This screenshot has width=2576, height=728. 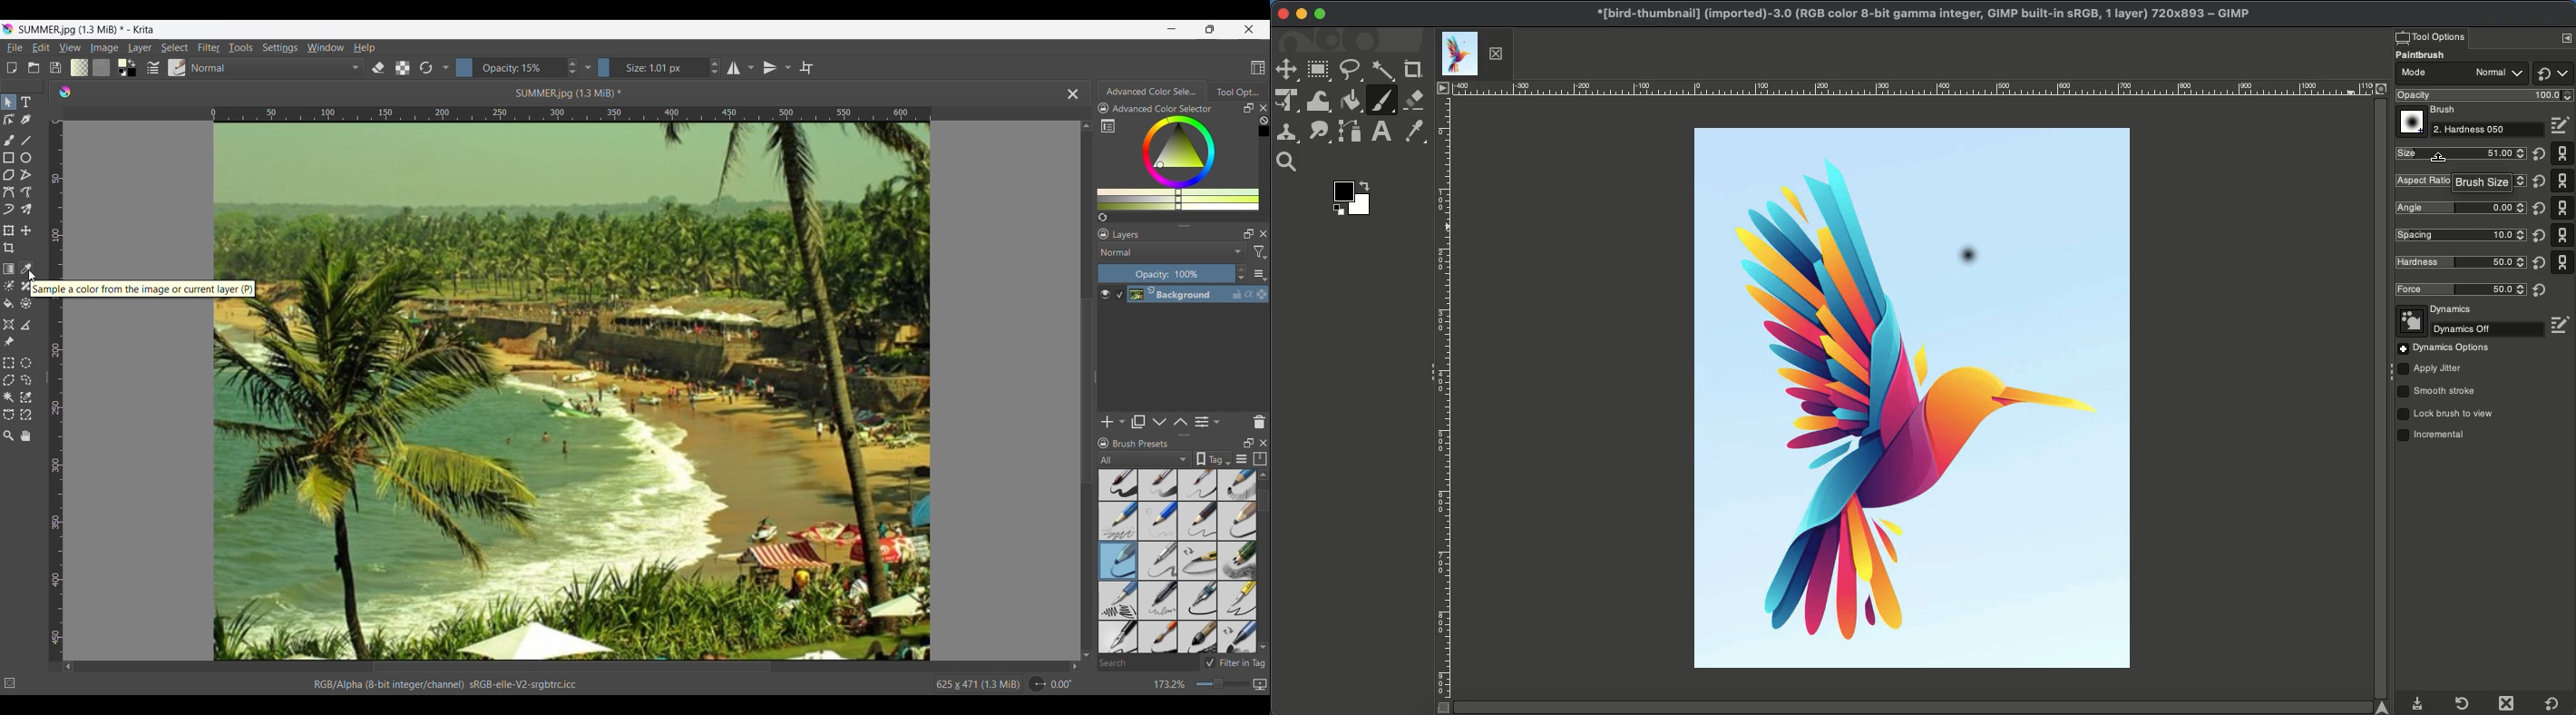 What do you see at coordinates (976, 685) in the screenshot?
I see `625 x 471 (13 MiB)` at bounding box center [976, 685].